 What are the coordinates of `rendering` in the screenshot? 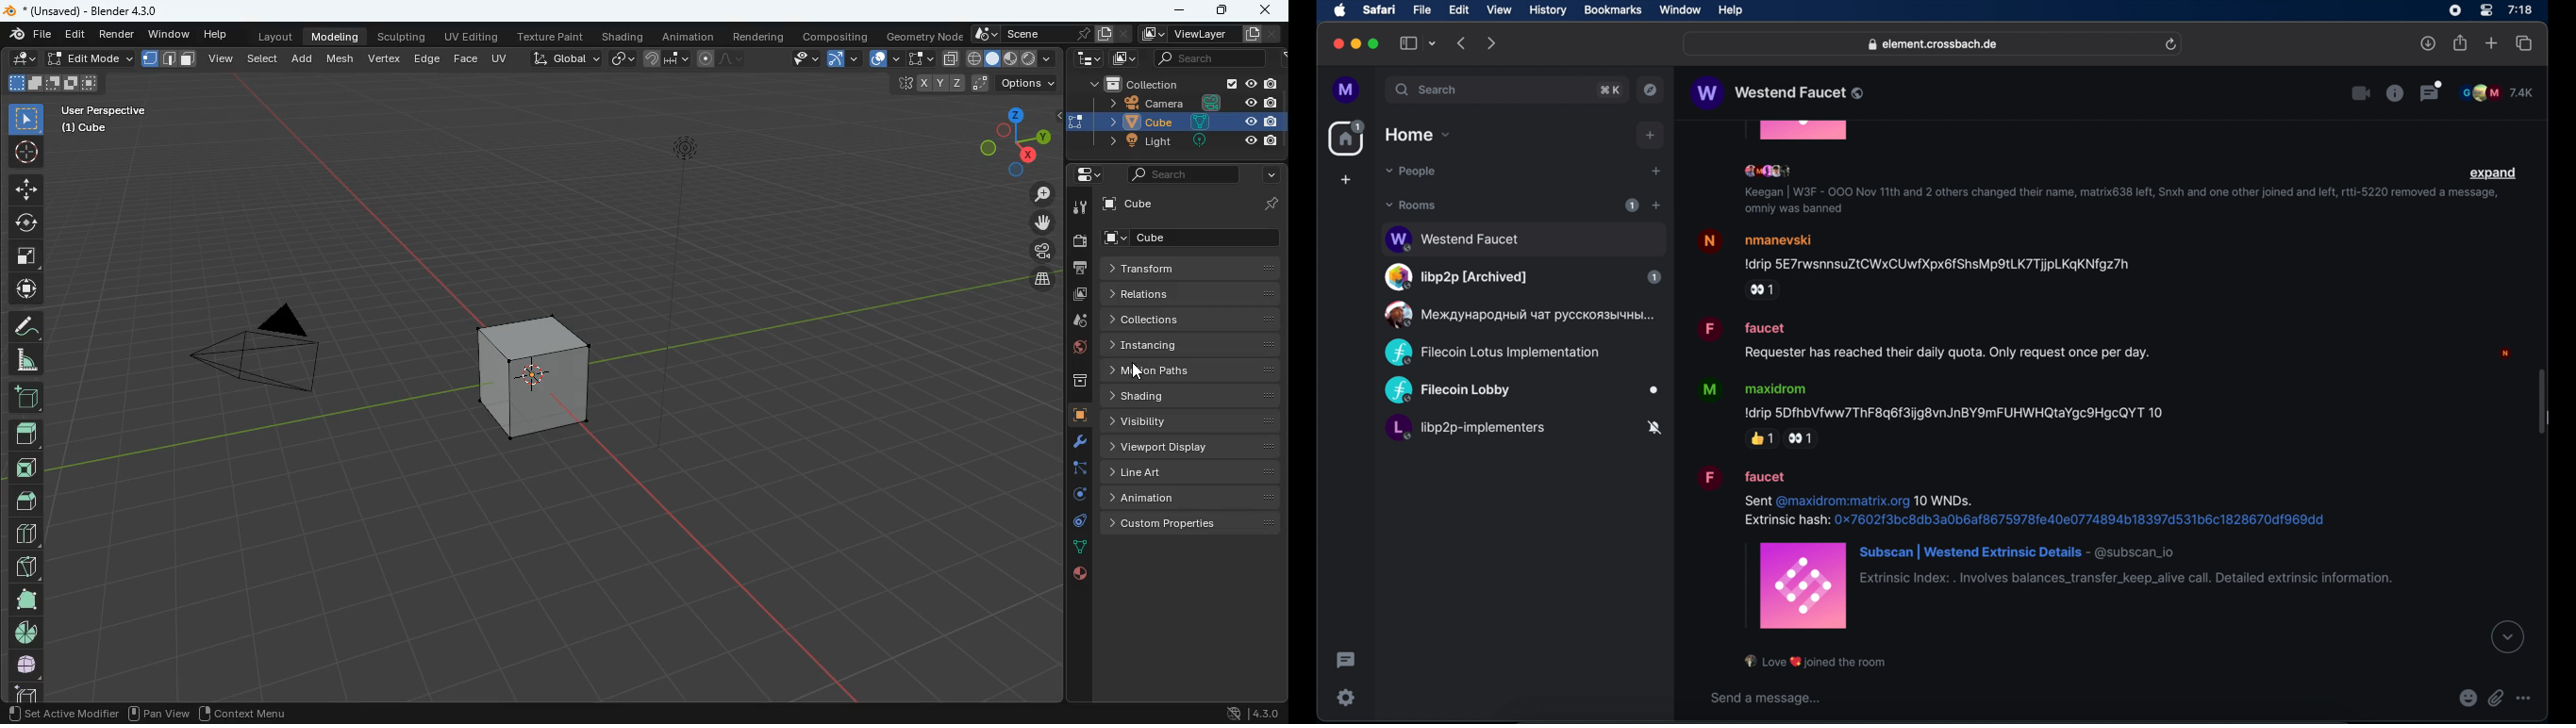 It's located at (759, 37).